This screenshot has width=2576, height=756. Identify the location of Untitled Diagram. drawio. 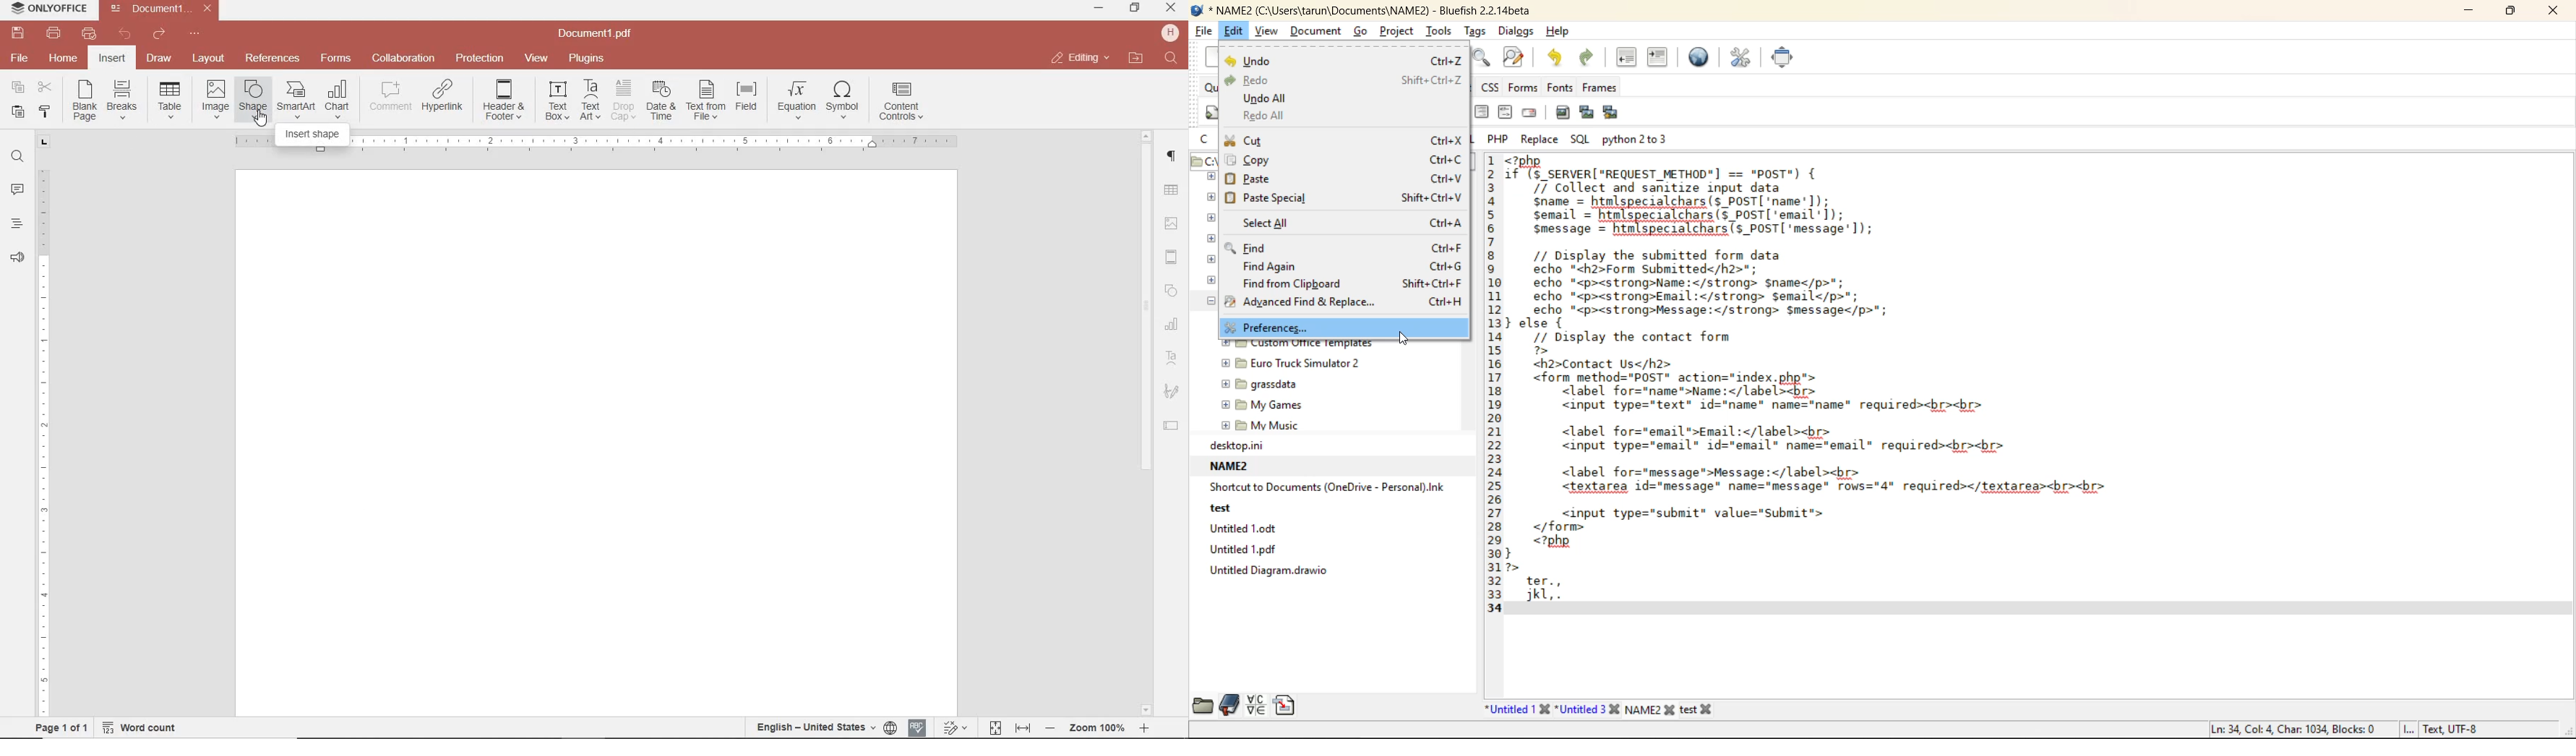
(1263, 570).